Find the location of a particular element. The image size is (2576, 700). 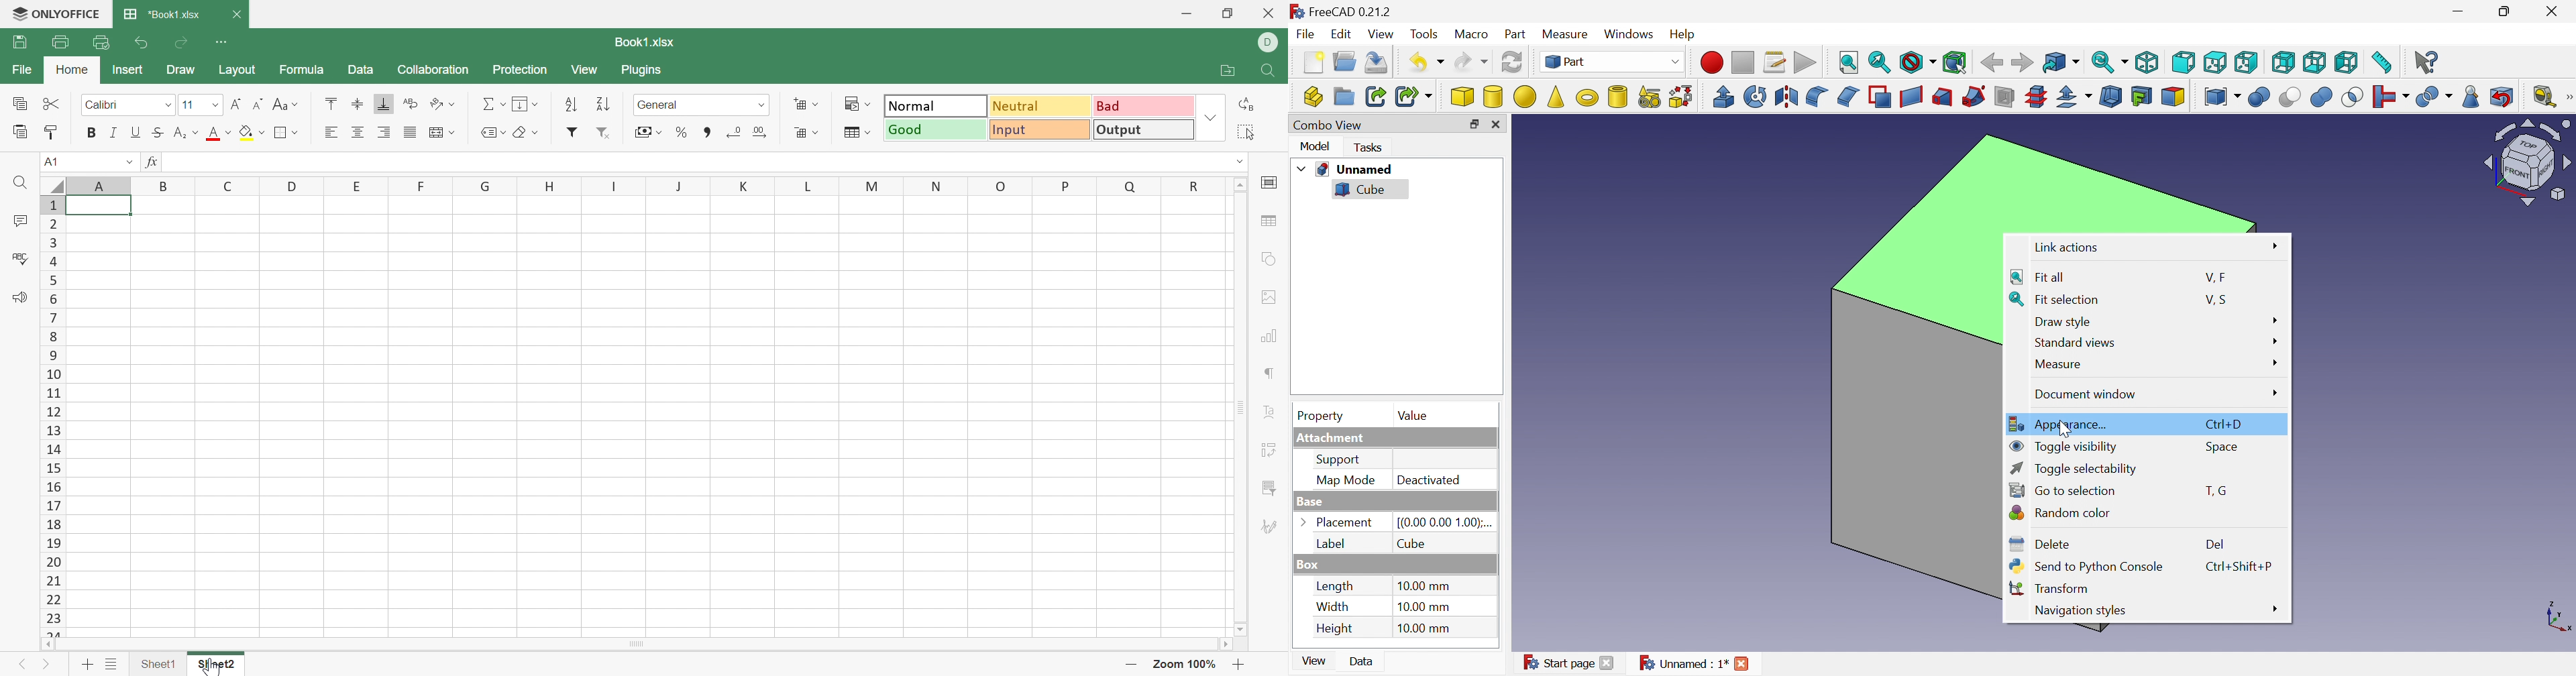

Attachment is located at coordinates (1336, 438).